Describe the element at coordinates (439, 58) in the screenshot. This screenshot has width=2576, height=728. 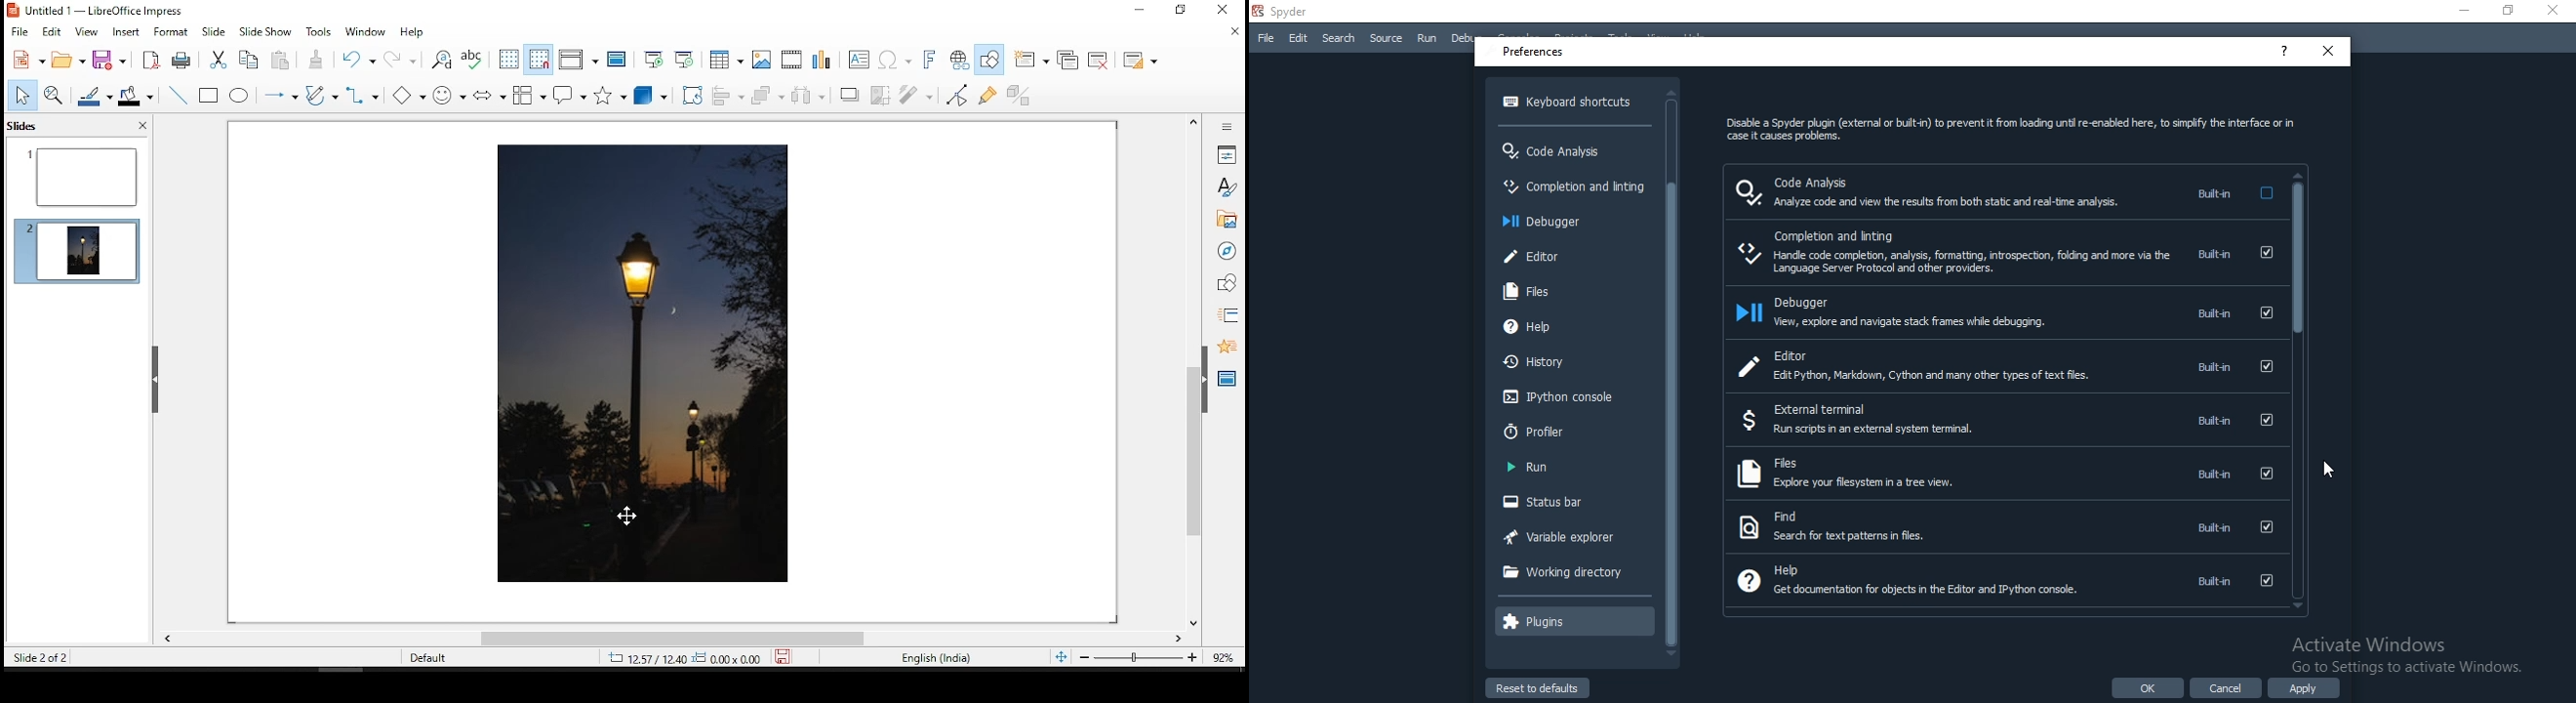
I see `find and replace` at that location.